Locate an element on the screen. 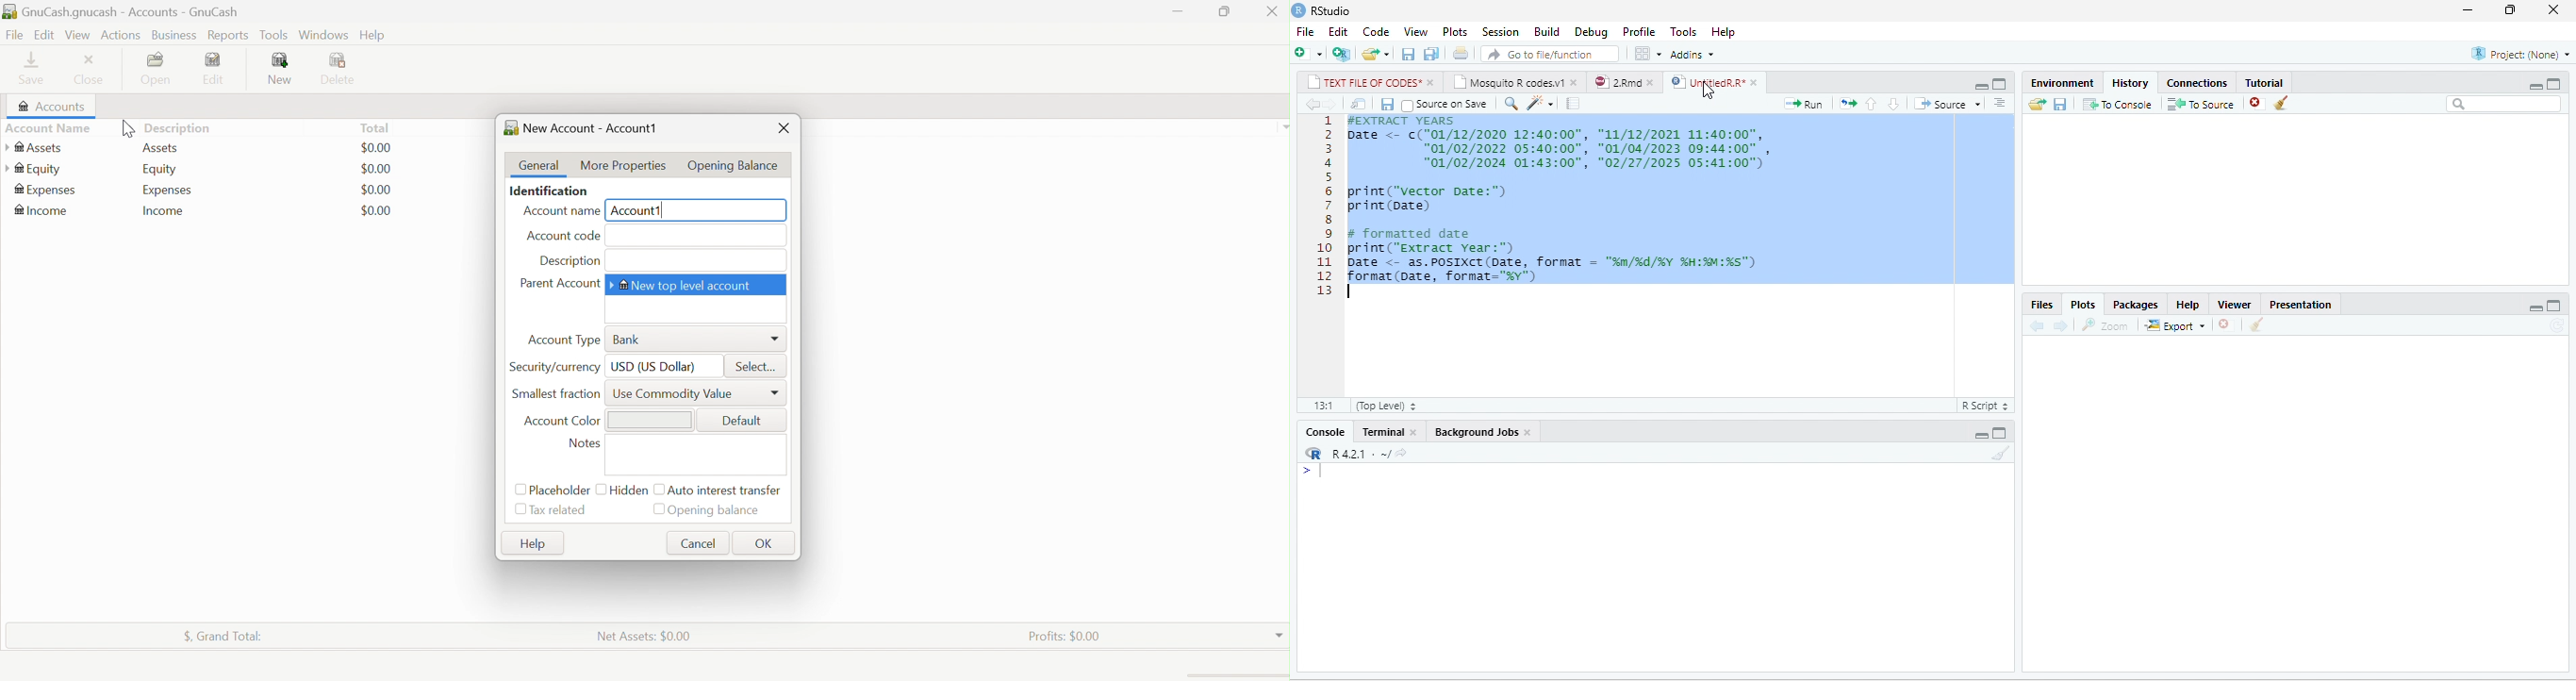  typing cursor is located at coordinates (1352, 292).